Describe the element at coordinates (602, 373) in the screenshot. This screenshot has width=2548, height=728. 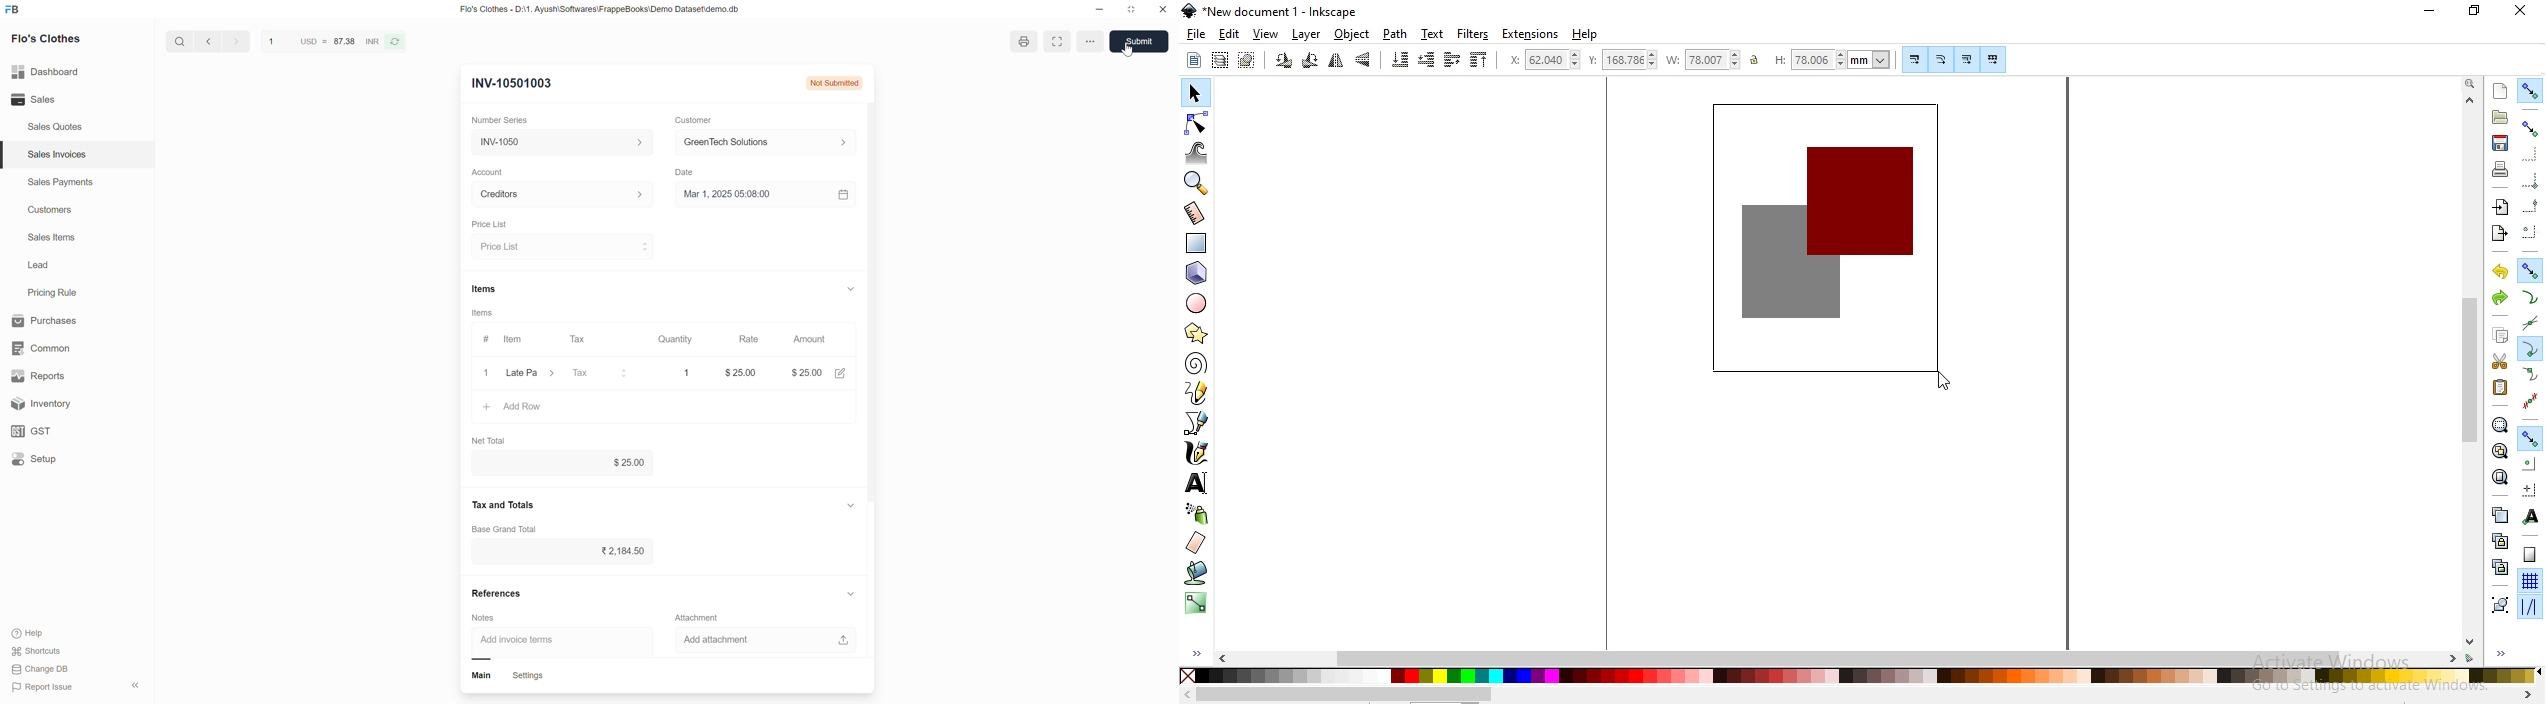
I see `select tax` at that location.